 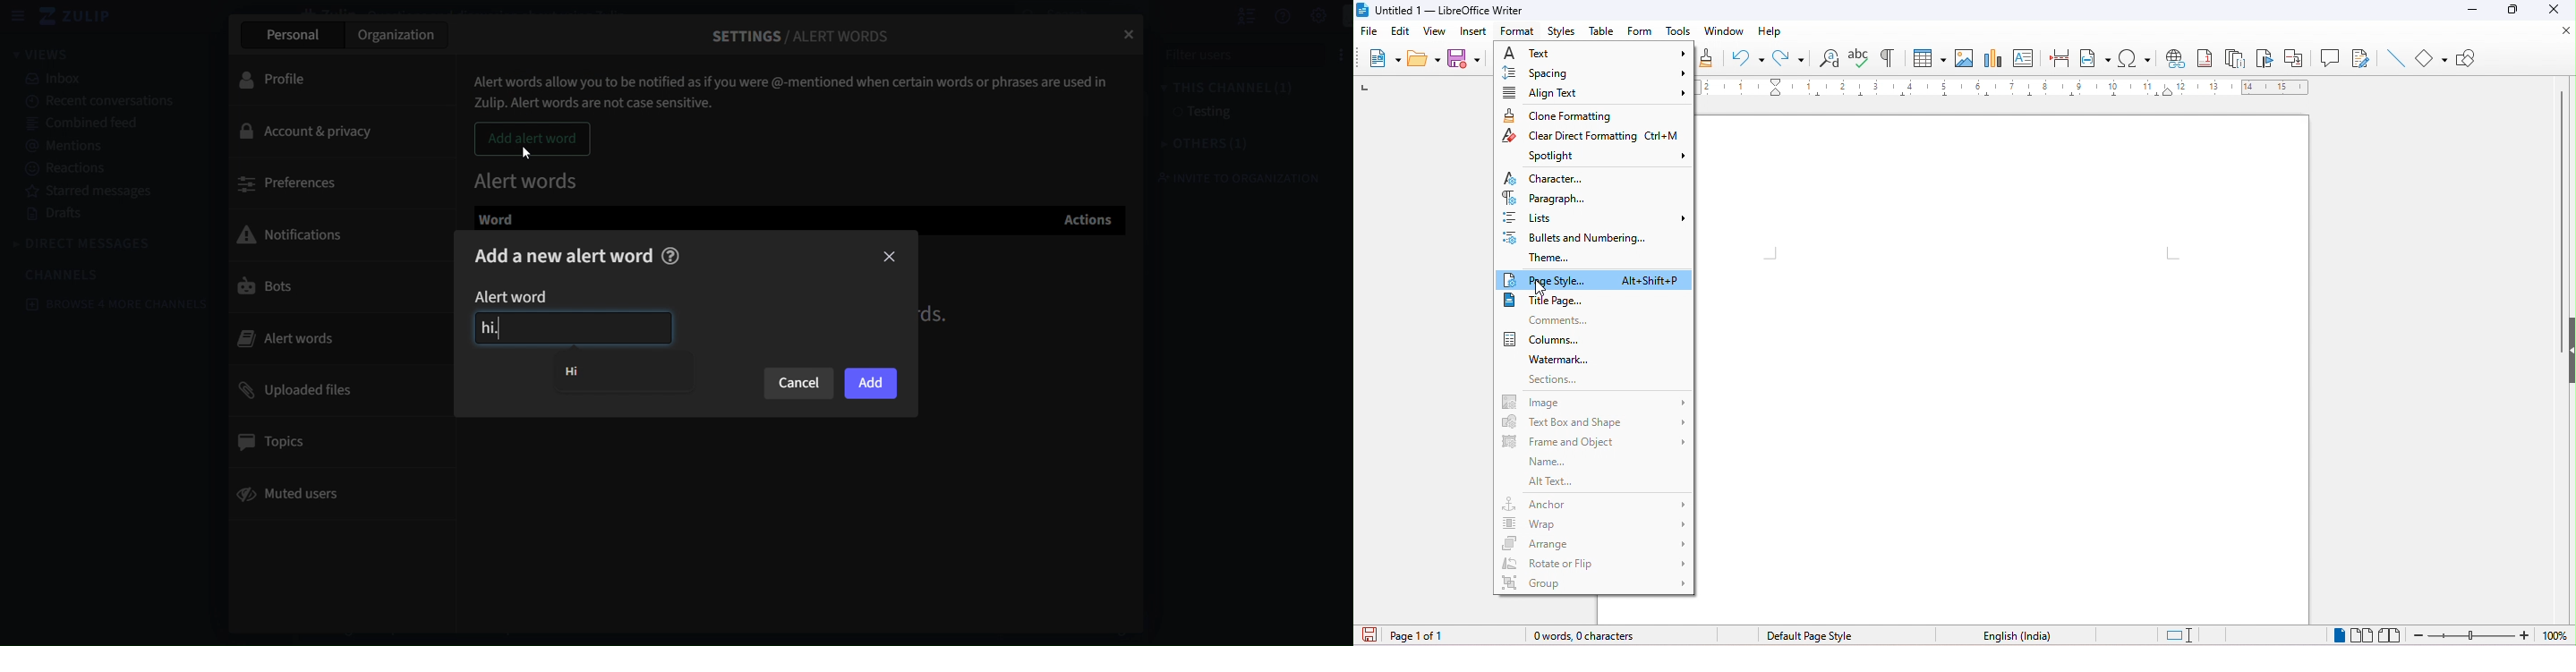 I want to click on invite to organization, so click(x=1235, y=179).